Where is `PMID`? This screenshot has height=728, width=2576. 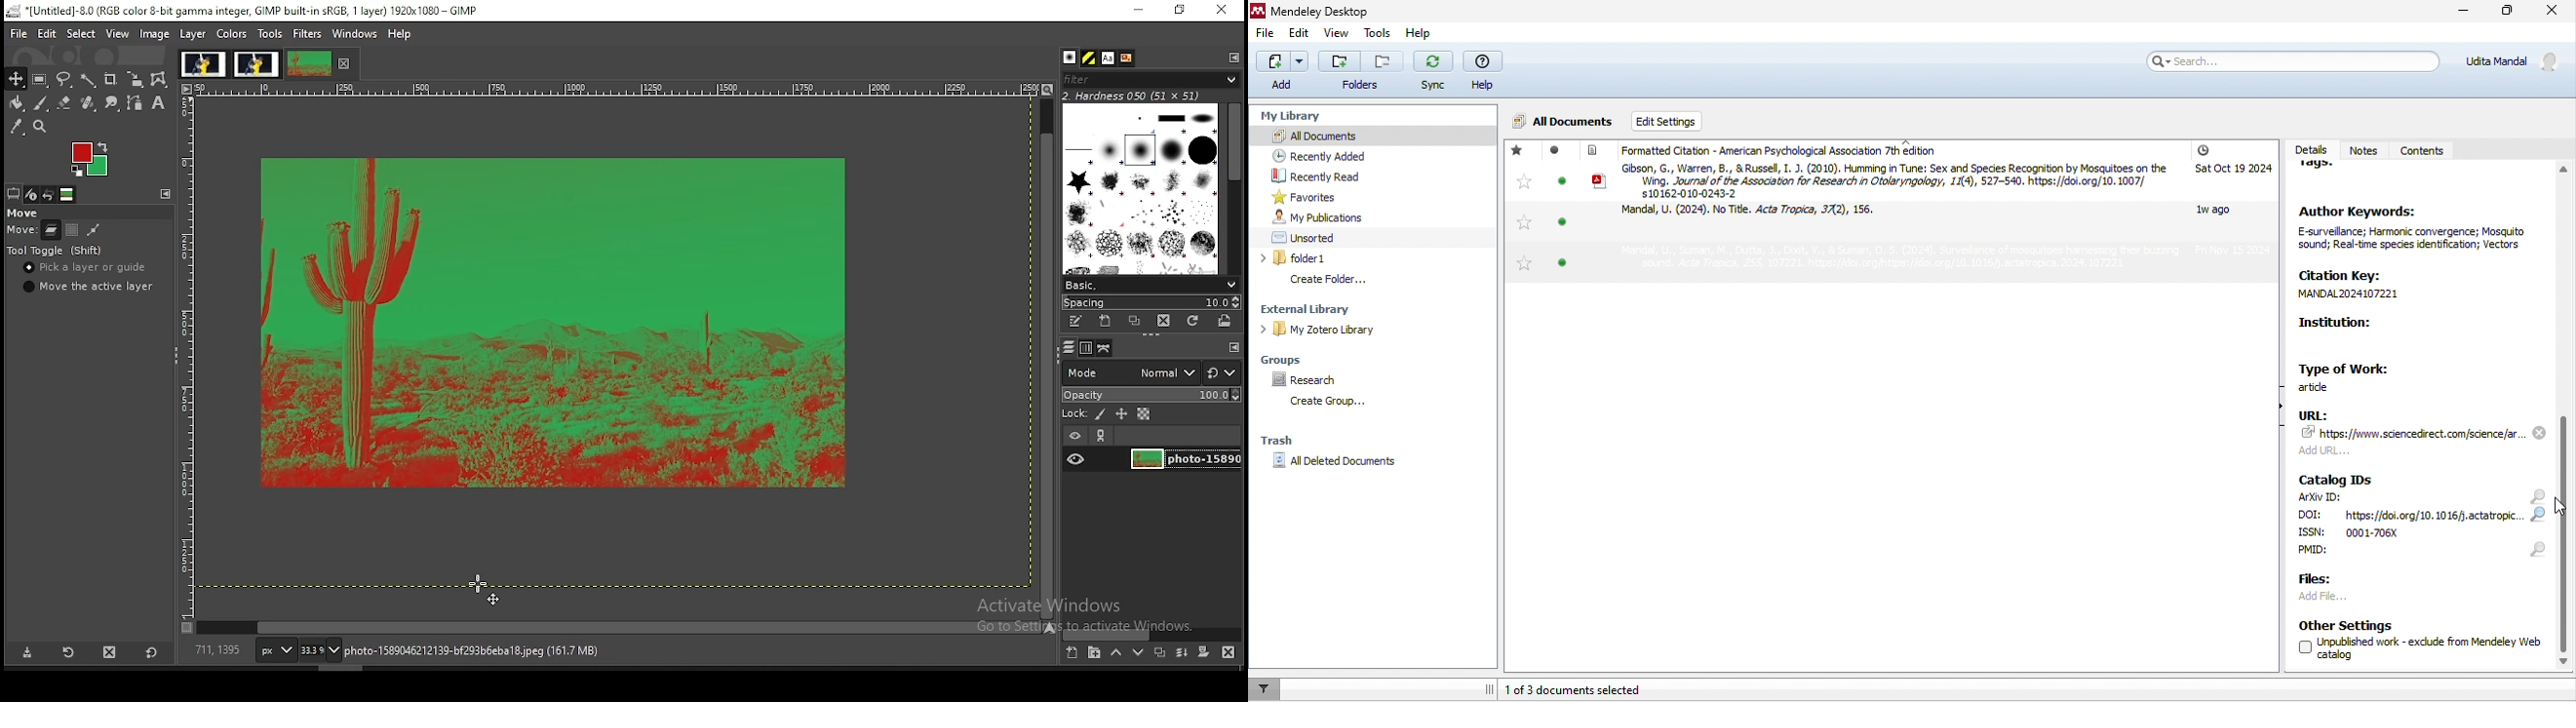
PMID is located at coordinates (2344, 553).